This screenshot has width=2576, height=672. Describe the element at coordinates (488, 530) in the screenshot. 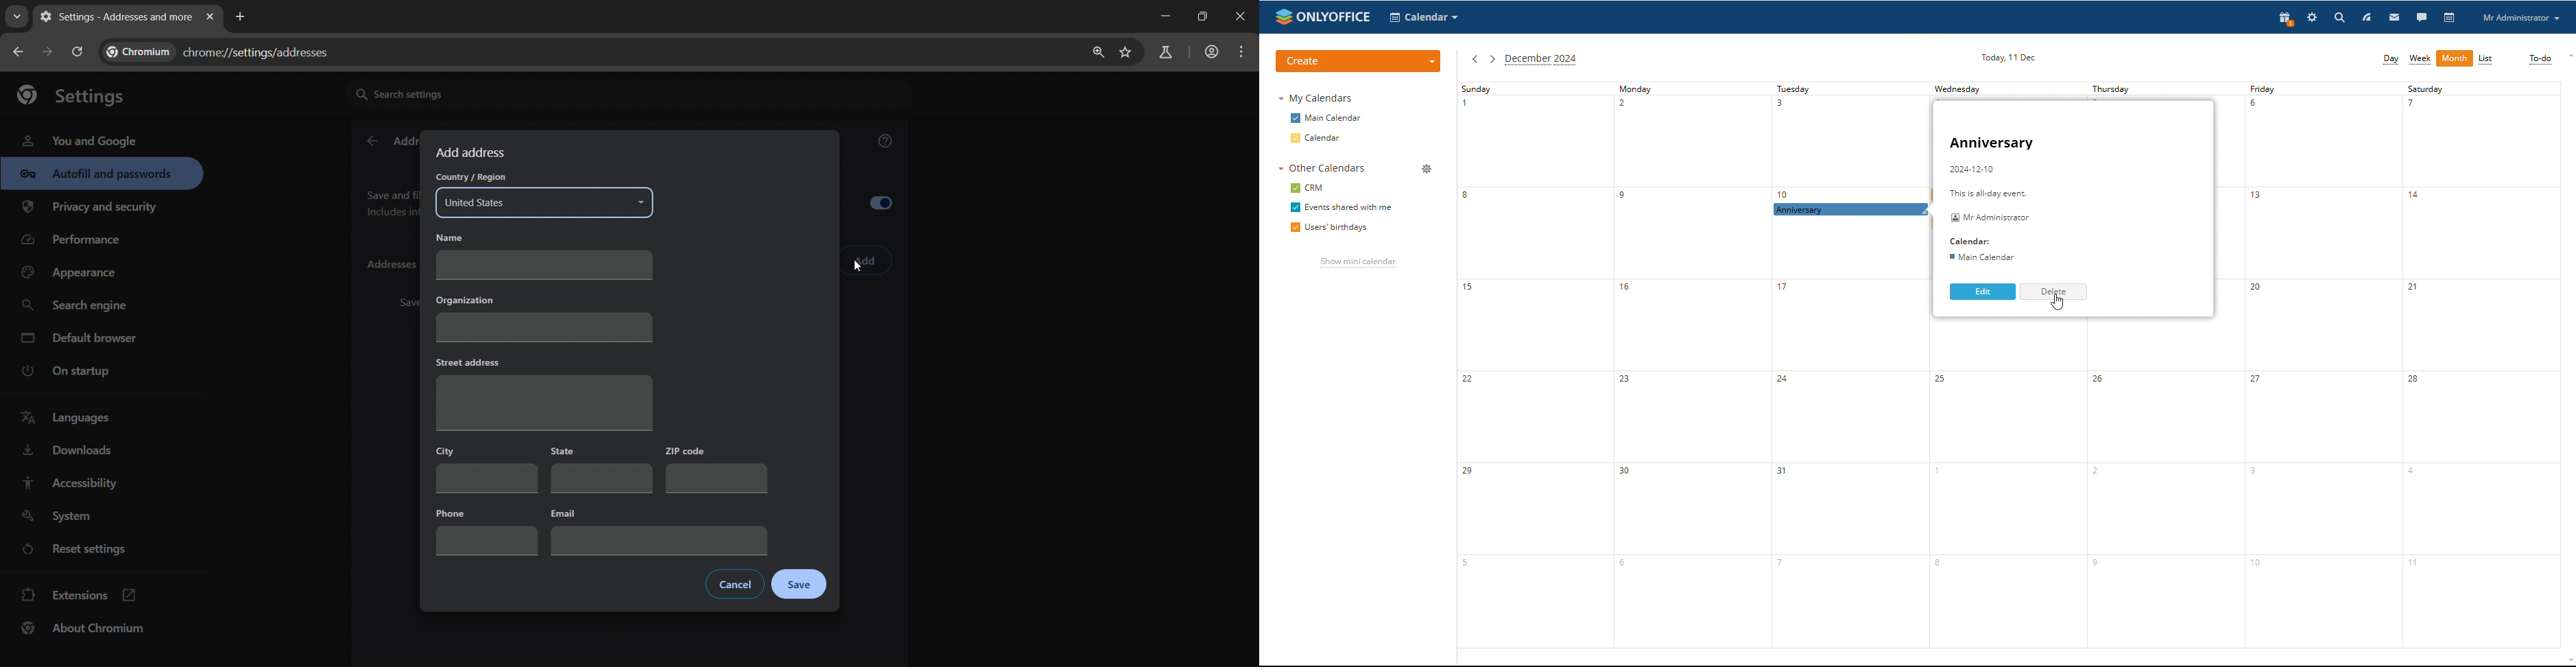

I see `phone` at that location.